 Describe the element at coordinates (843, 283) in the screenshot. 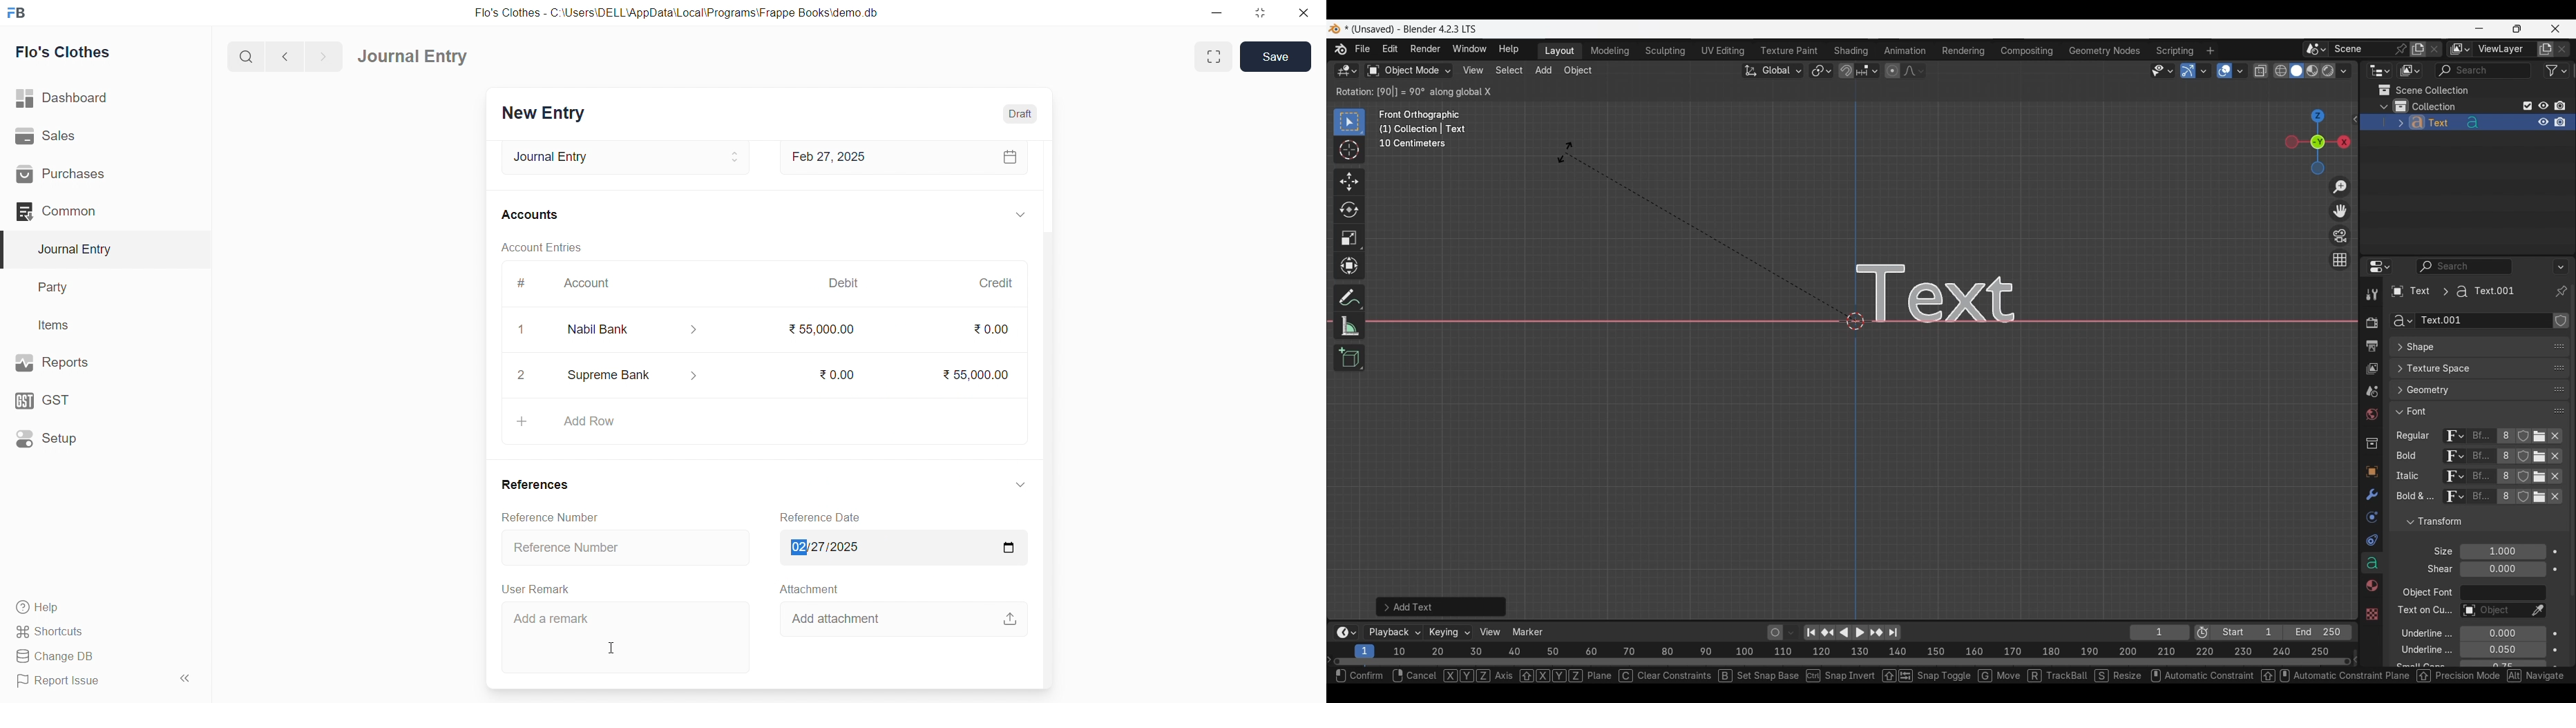

I see `Debit` at that location.